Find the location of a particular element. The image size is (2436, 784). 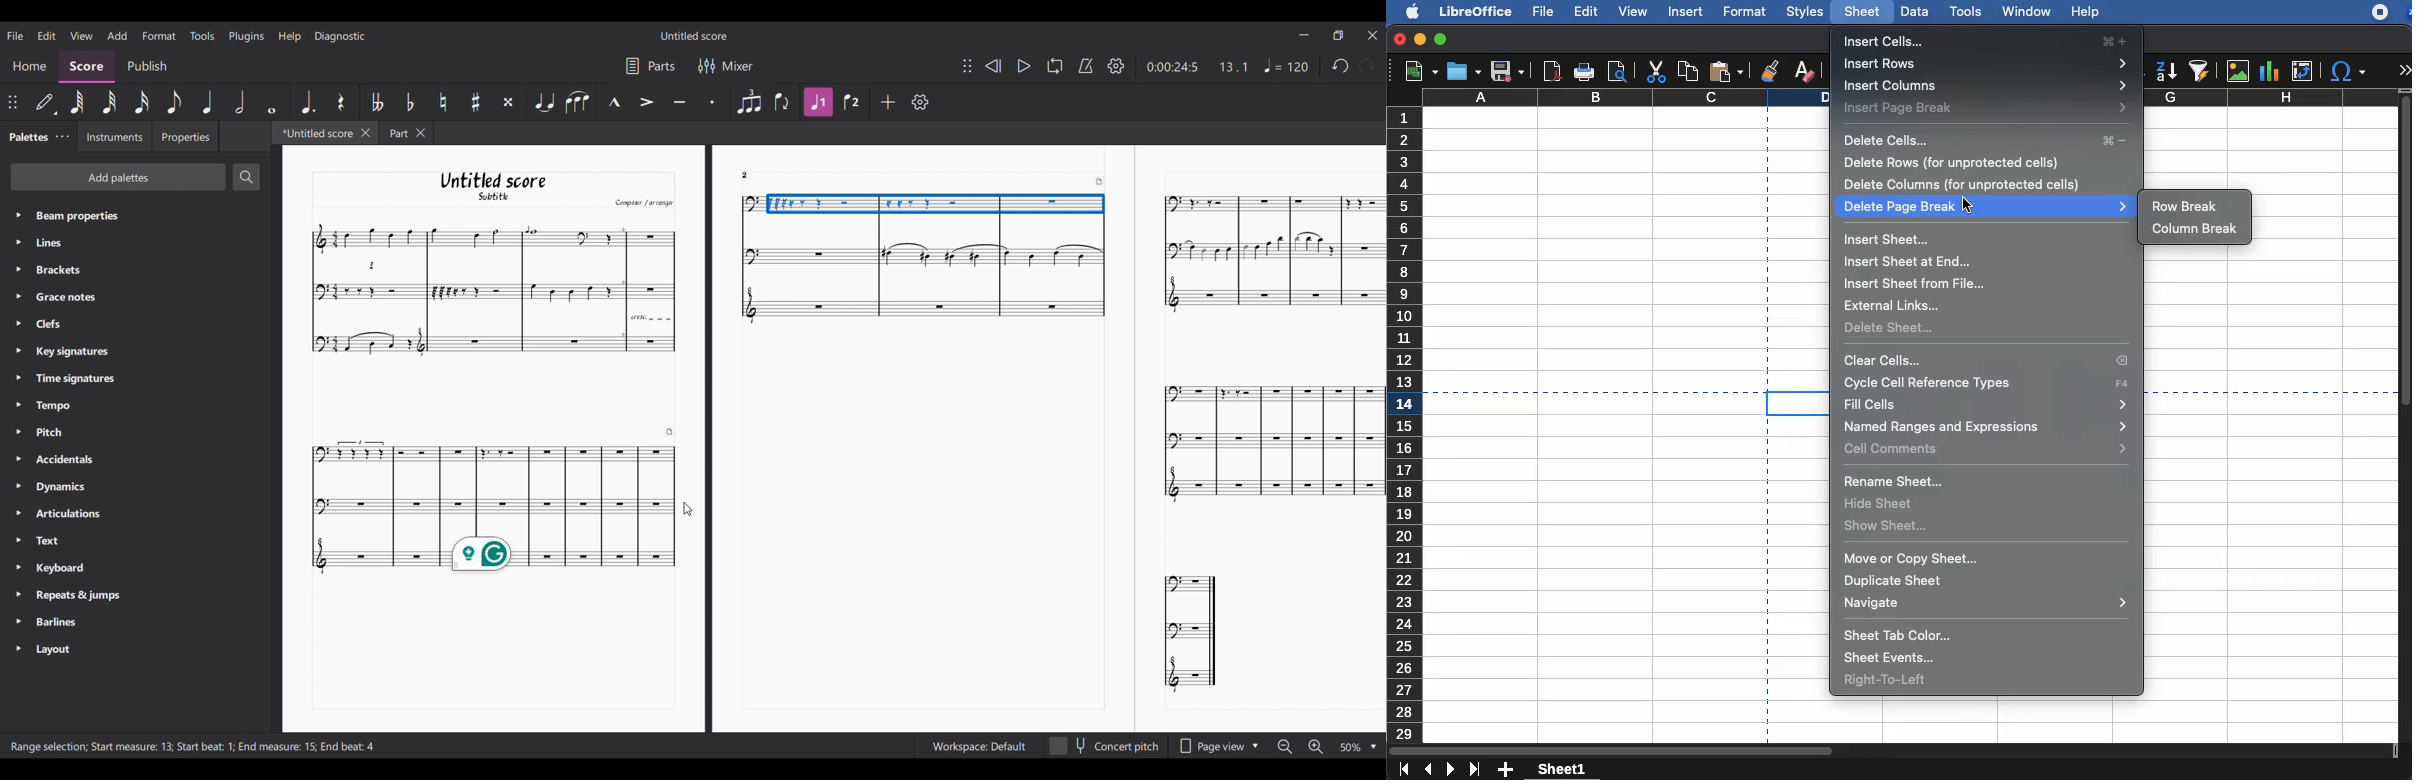

Format menu is located at coordinates (159, 36).